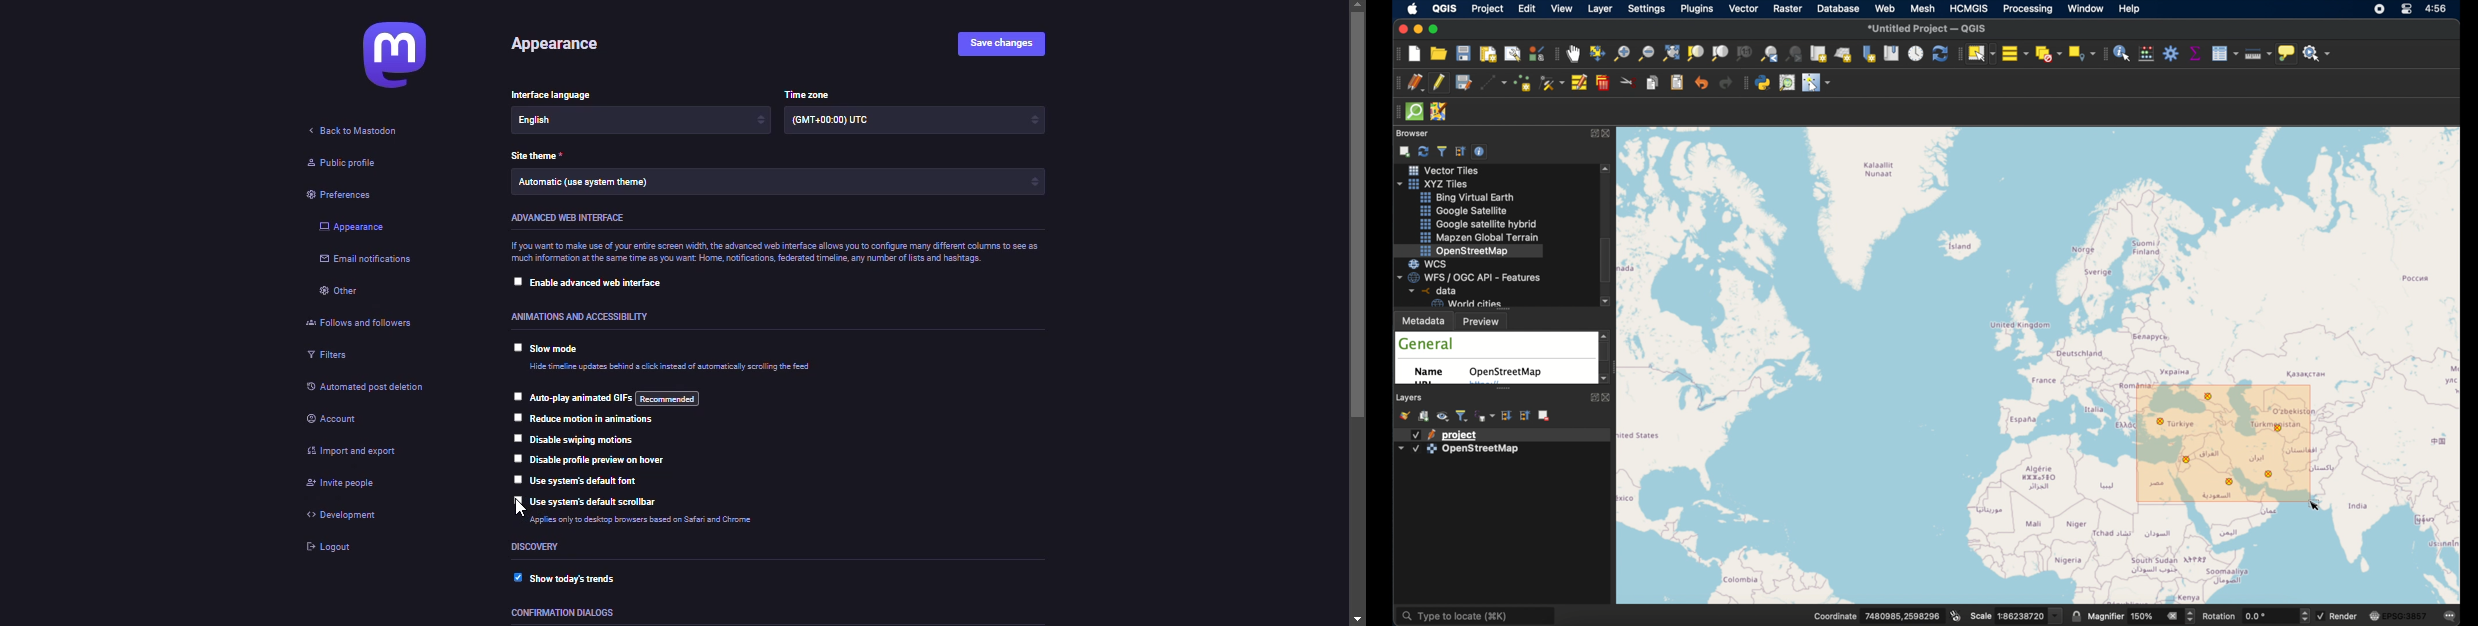 The image size is (2492, 644). I want to click on expand, so click(1591, 133).